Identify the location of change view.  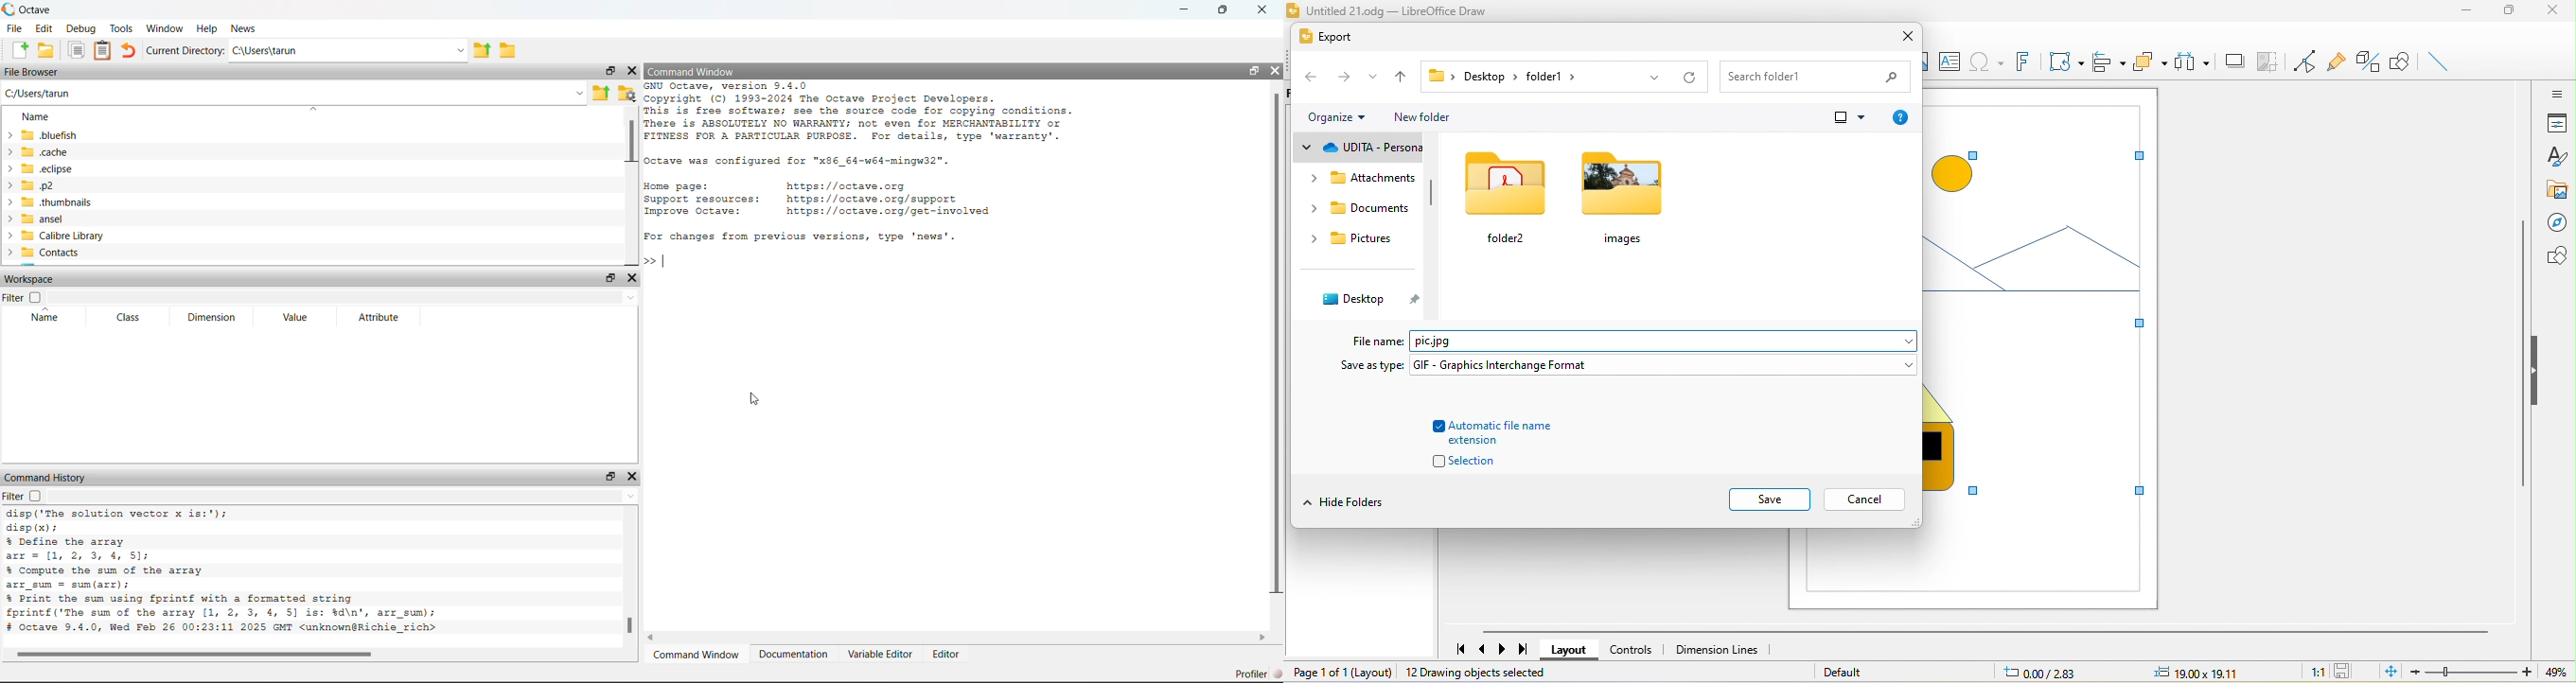
(1847, 116).